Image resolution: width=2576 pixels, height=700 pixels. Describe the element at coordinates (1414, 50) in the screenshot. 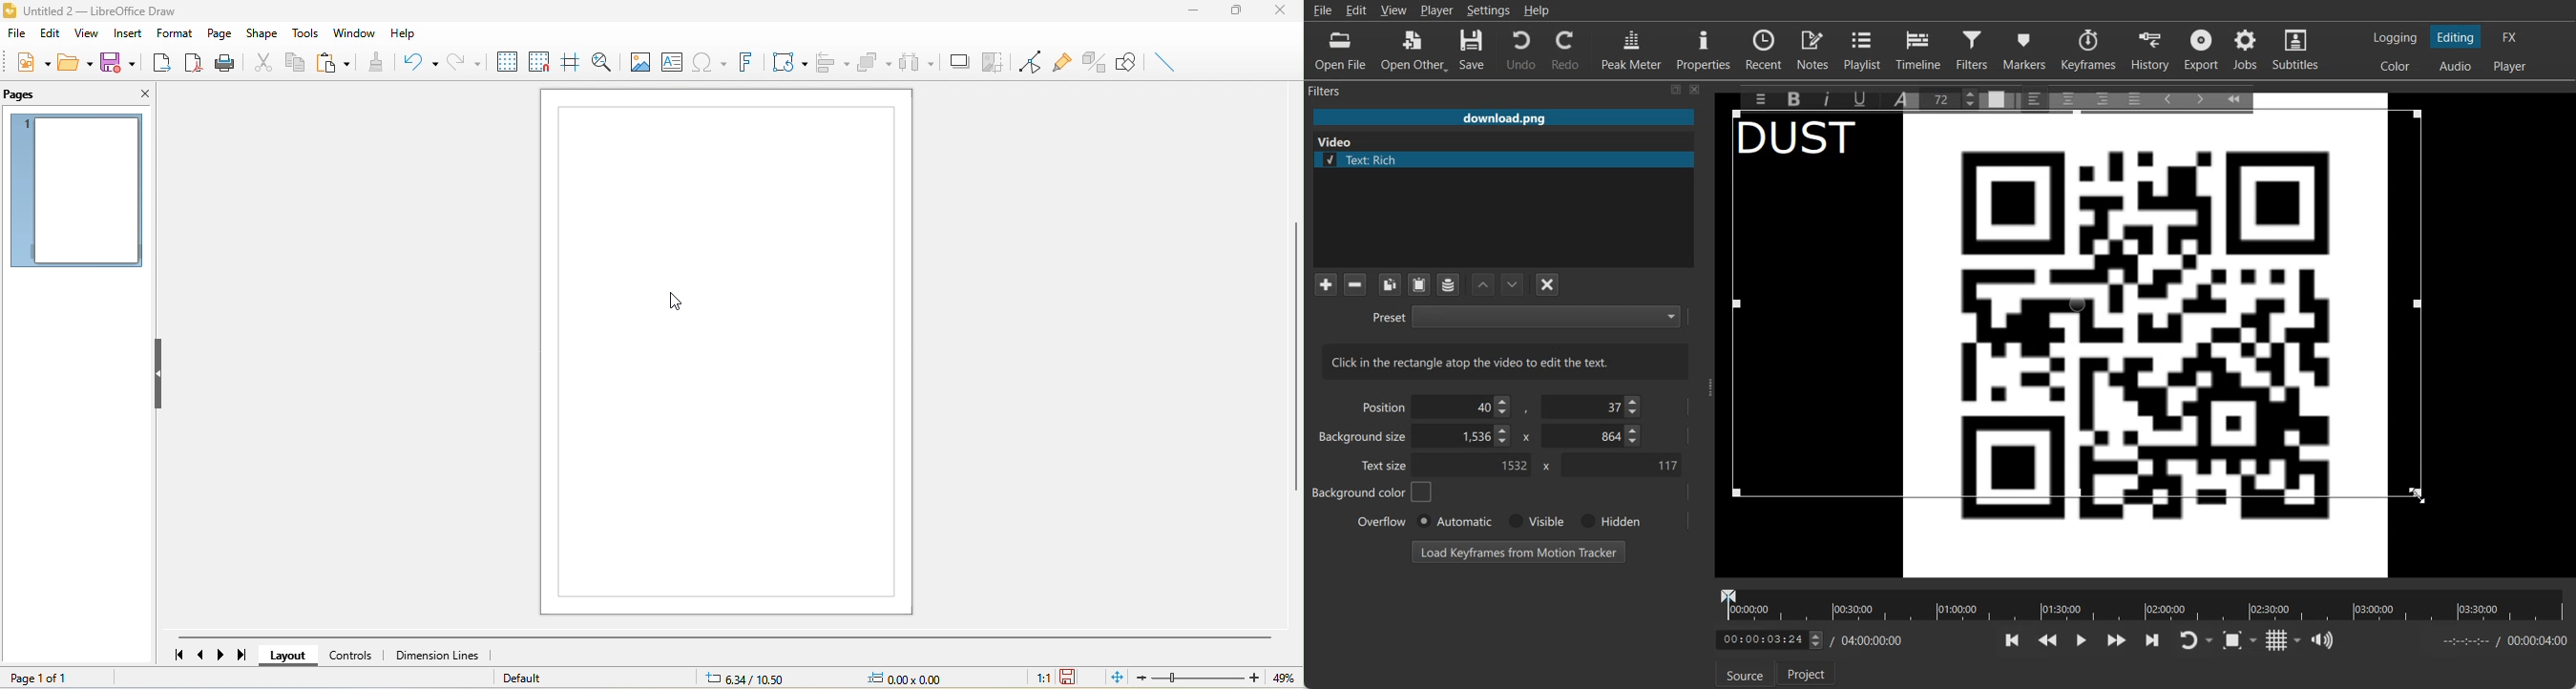

I see `Open Other` at that location.